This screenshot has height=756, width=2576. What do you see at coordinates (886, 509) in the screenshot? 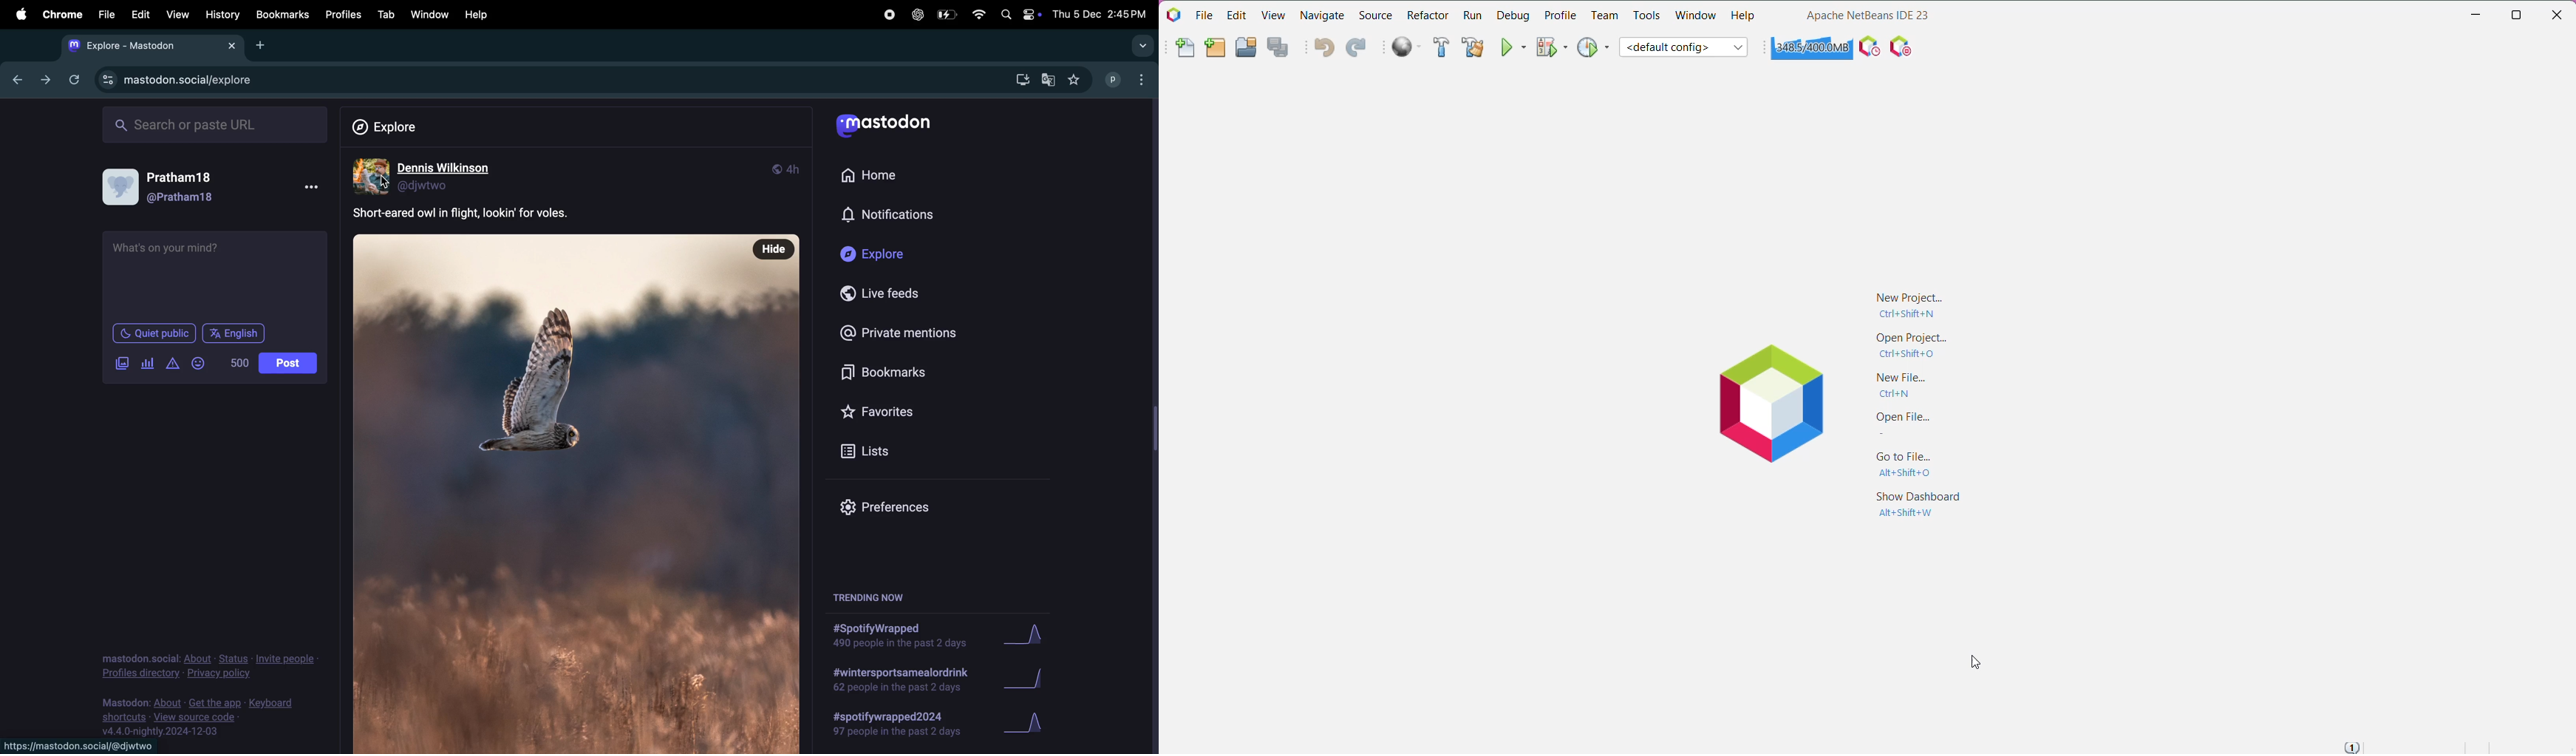
I see `prefrences` at bounding box center [886, 509].